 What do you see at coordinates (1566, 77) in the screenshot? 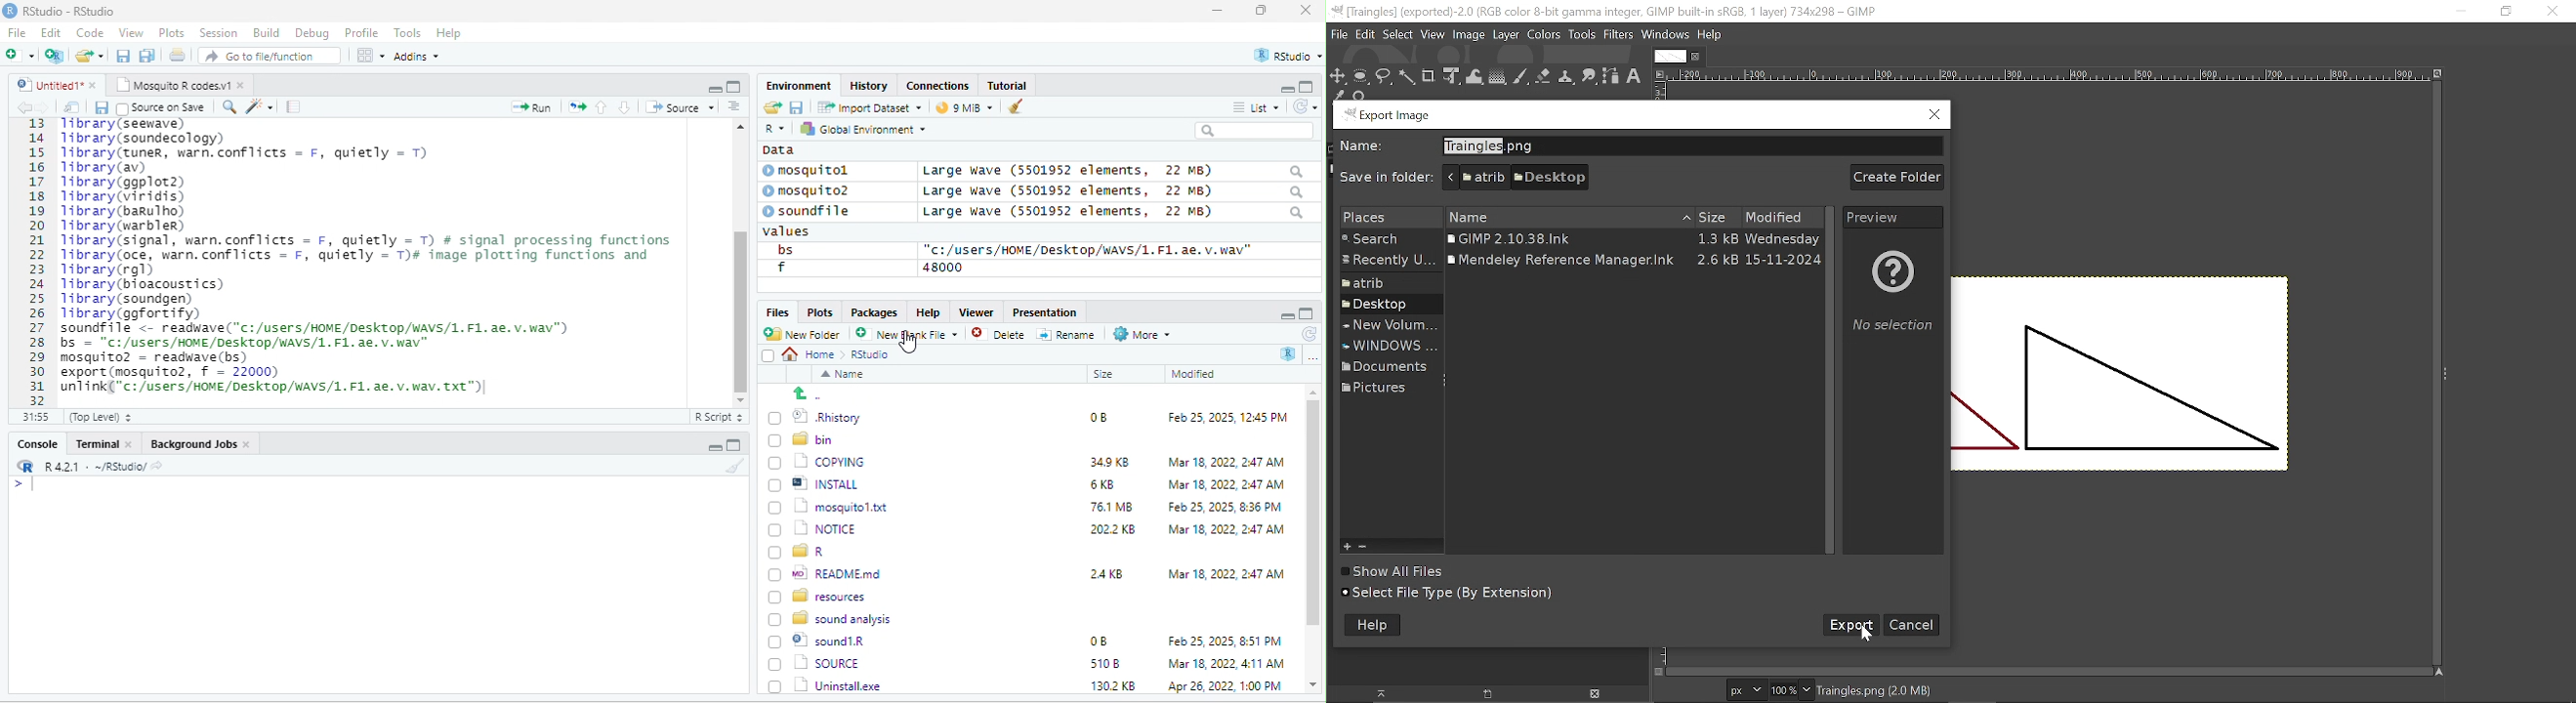
I see `Clone tool` at bounding box center [1566, 77].